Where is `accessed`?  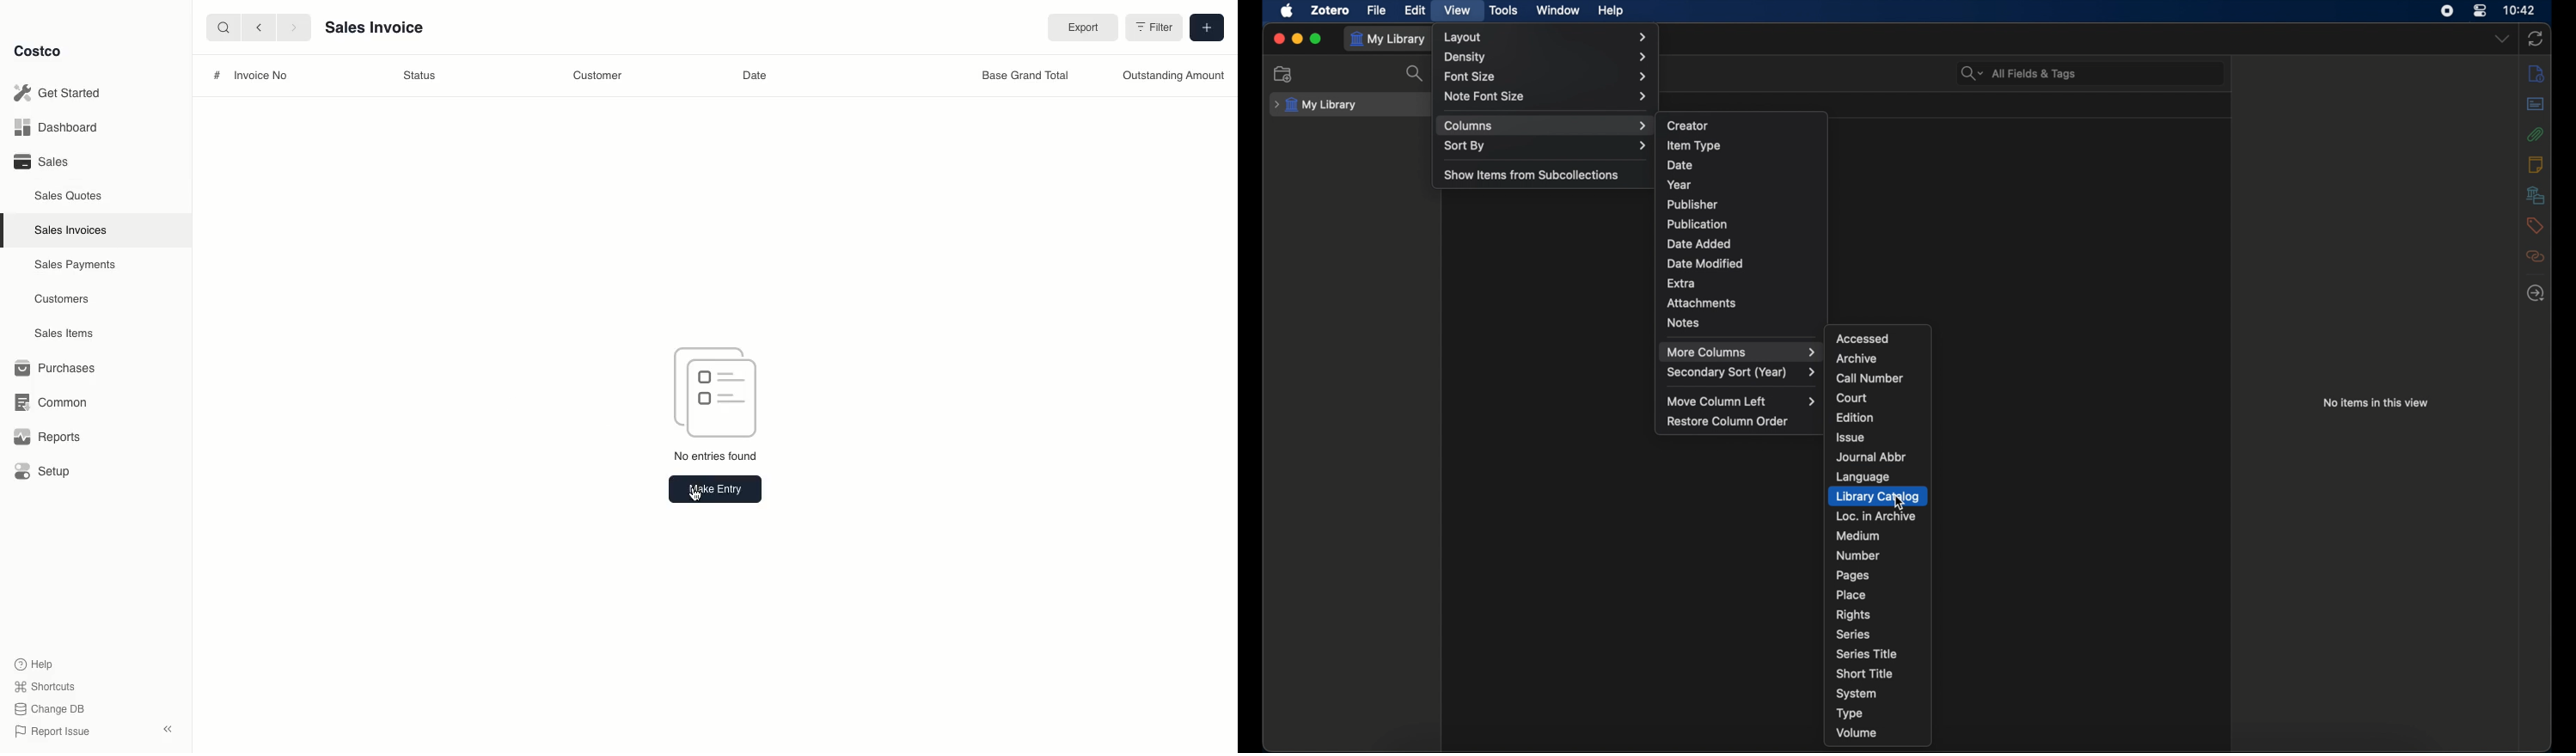
accessed is located at coordinates (1864, 338).